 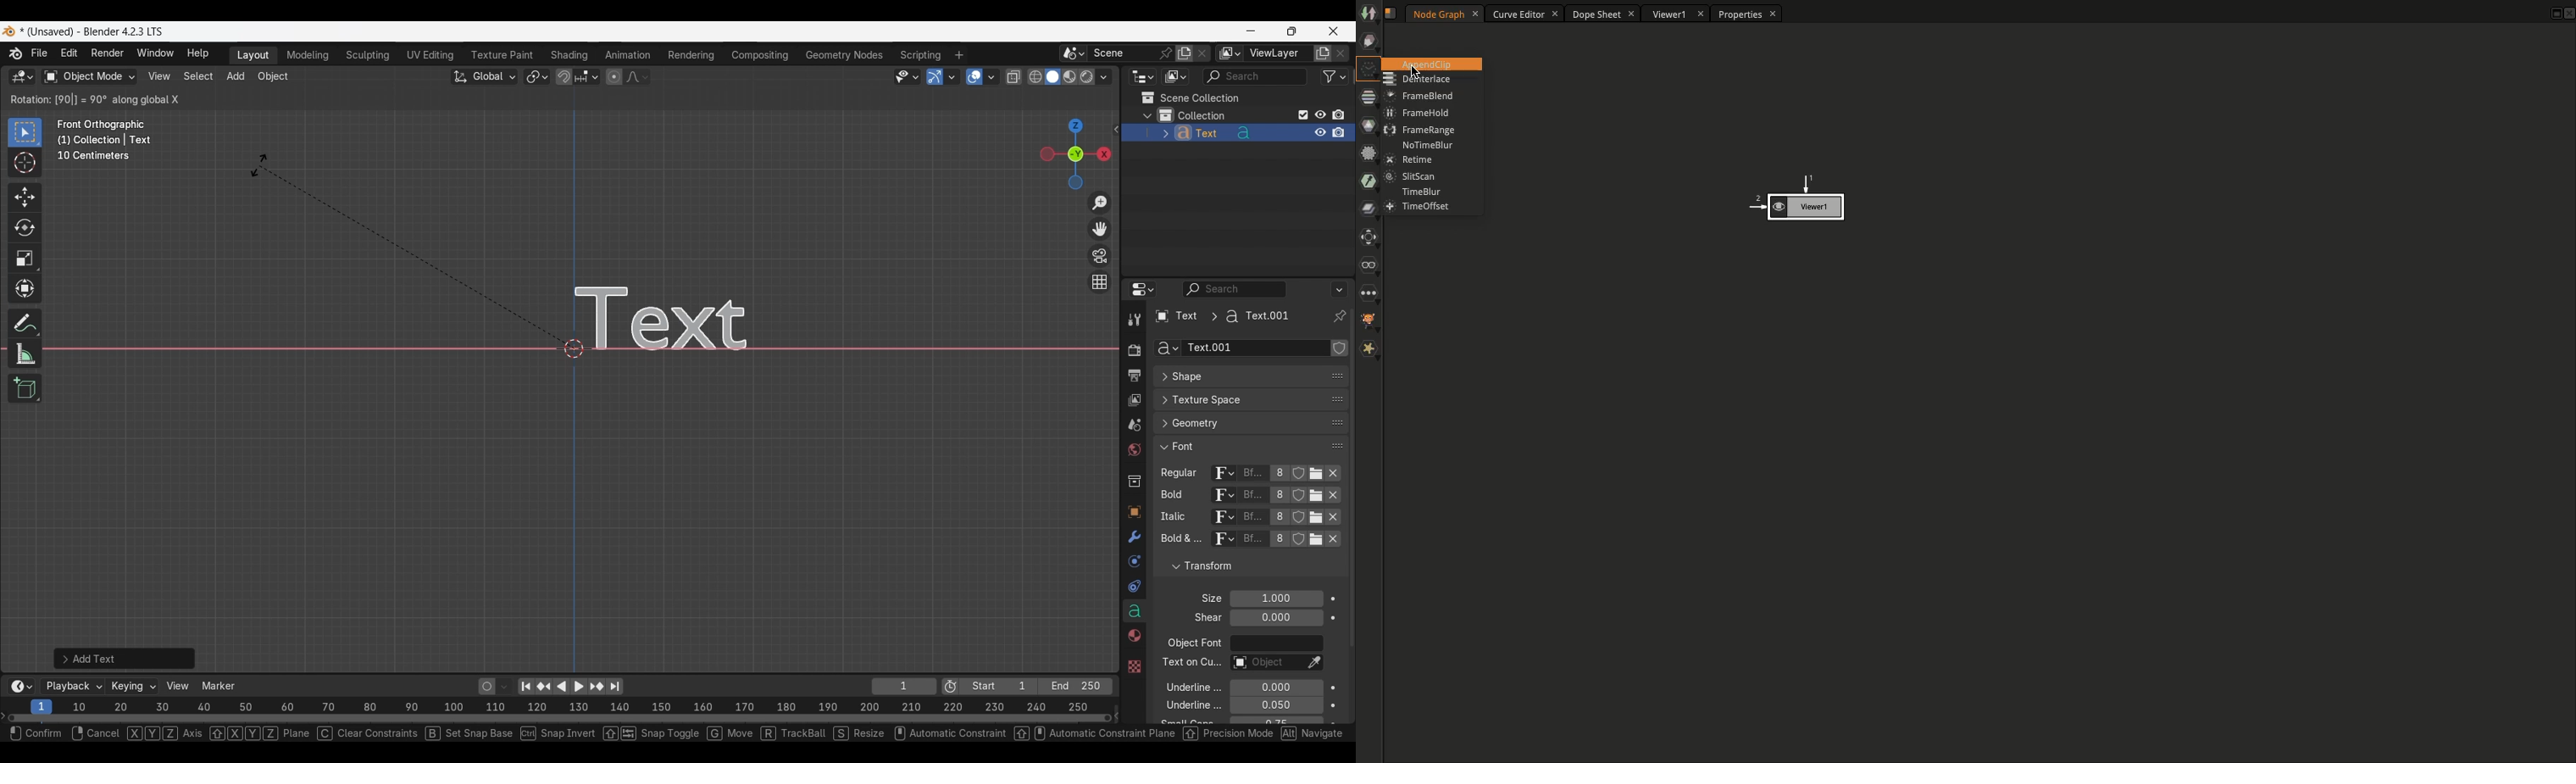 What do you see at coordinates (1419, 81) in the screenshot?
I see `Deinterlae` at bounding box center [1419, 81].